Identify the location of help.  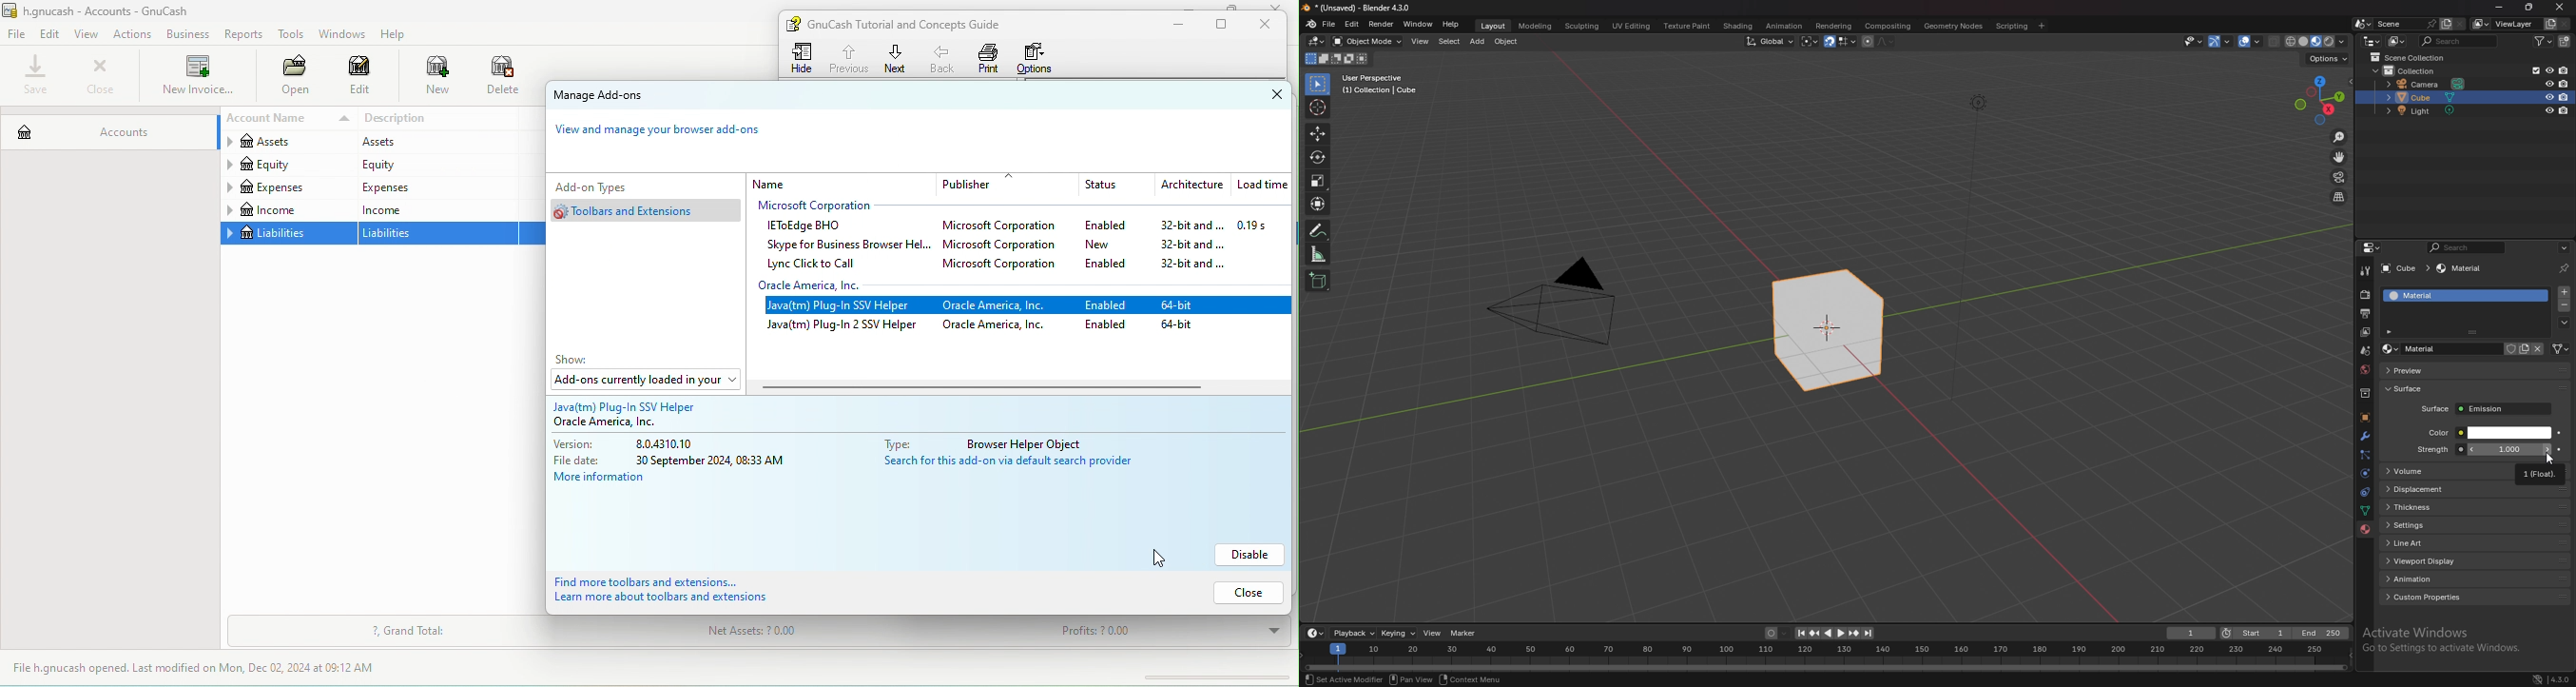
(397, 34).